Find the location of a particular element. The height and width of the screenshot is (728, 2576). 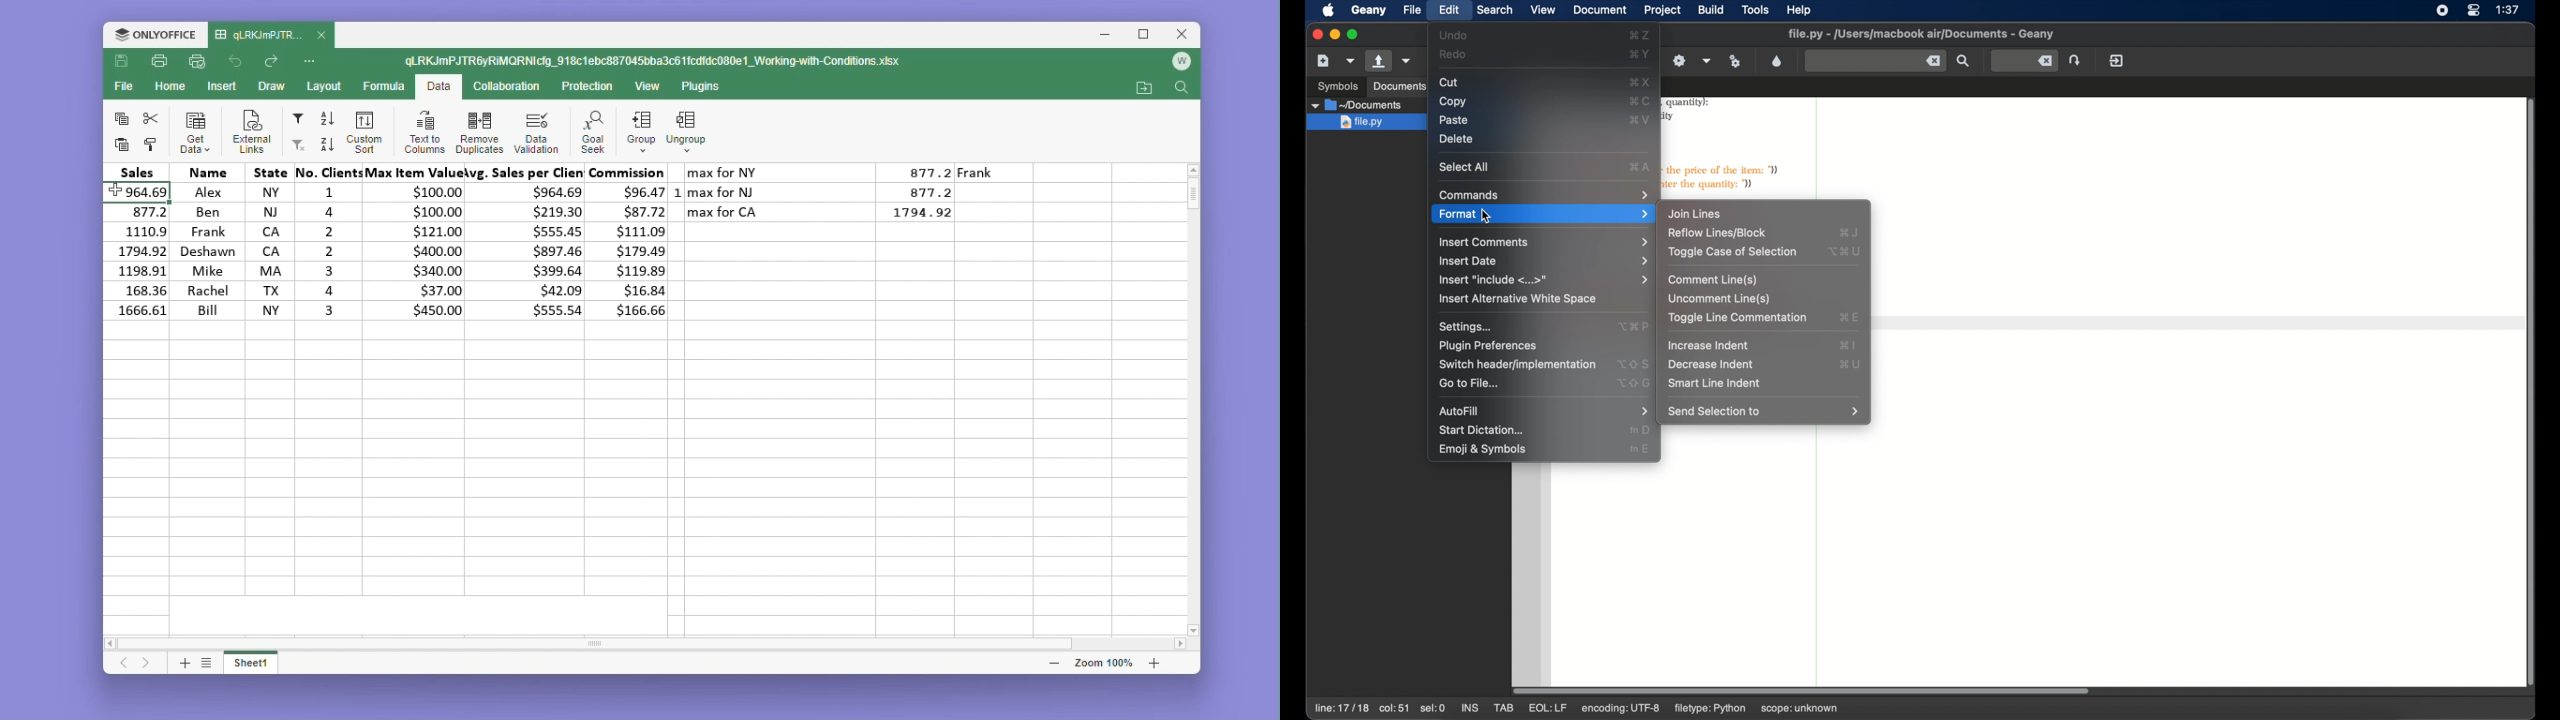

Goal seek is located at coordinates (591, 132).